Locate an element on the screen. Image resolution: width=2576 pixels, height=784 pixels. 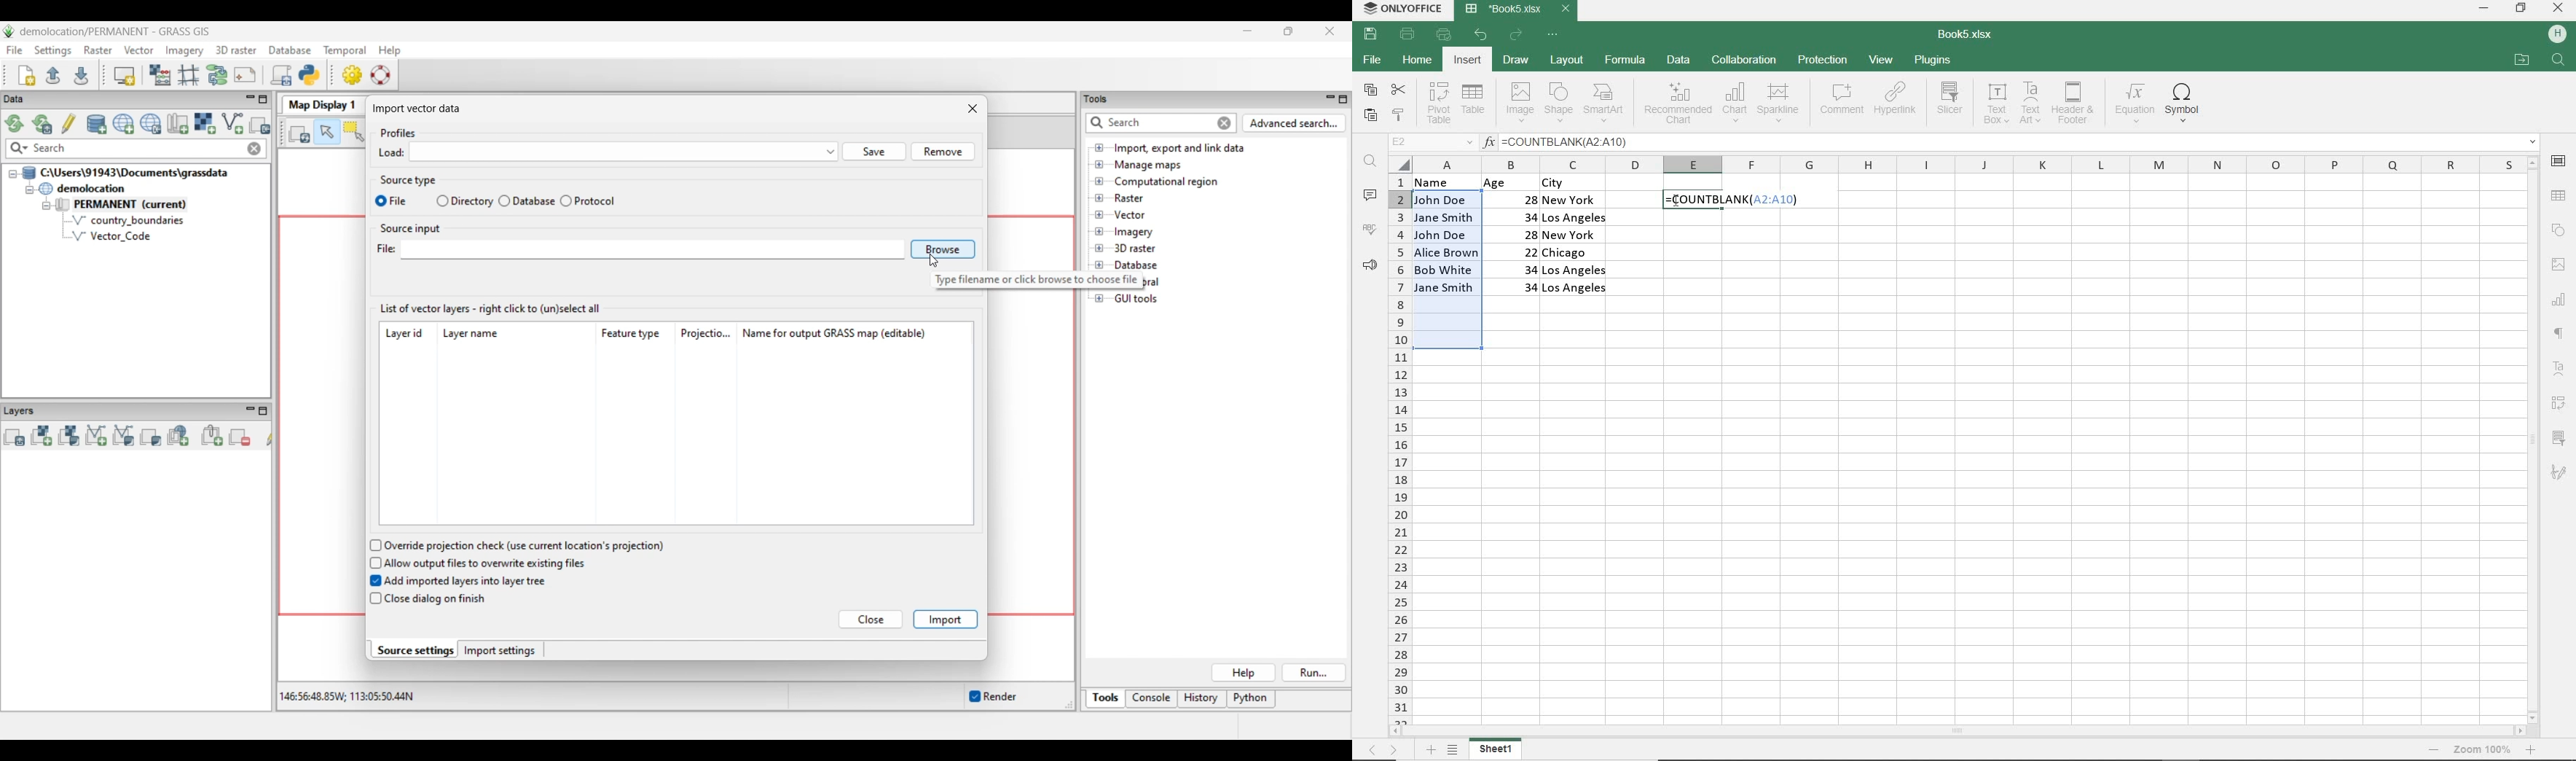
LIST OF SHETS is located at coordinates (1453, 751).